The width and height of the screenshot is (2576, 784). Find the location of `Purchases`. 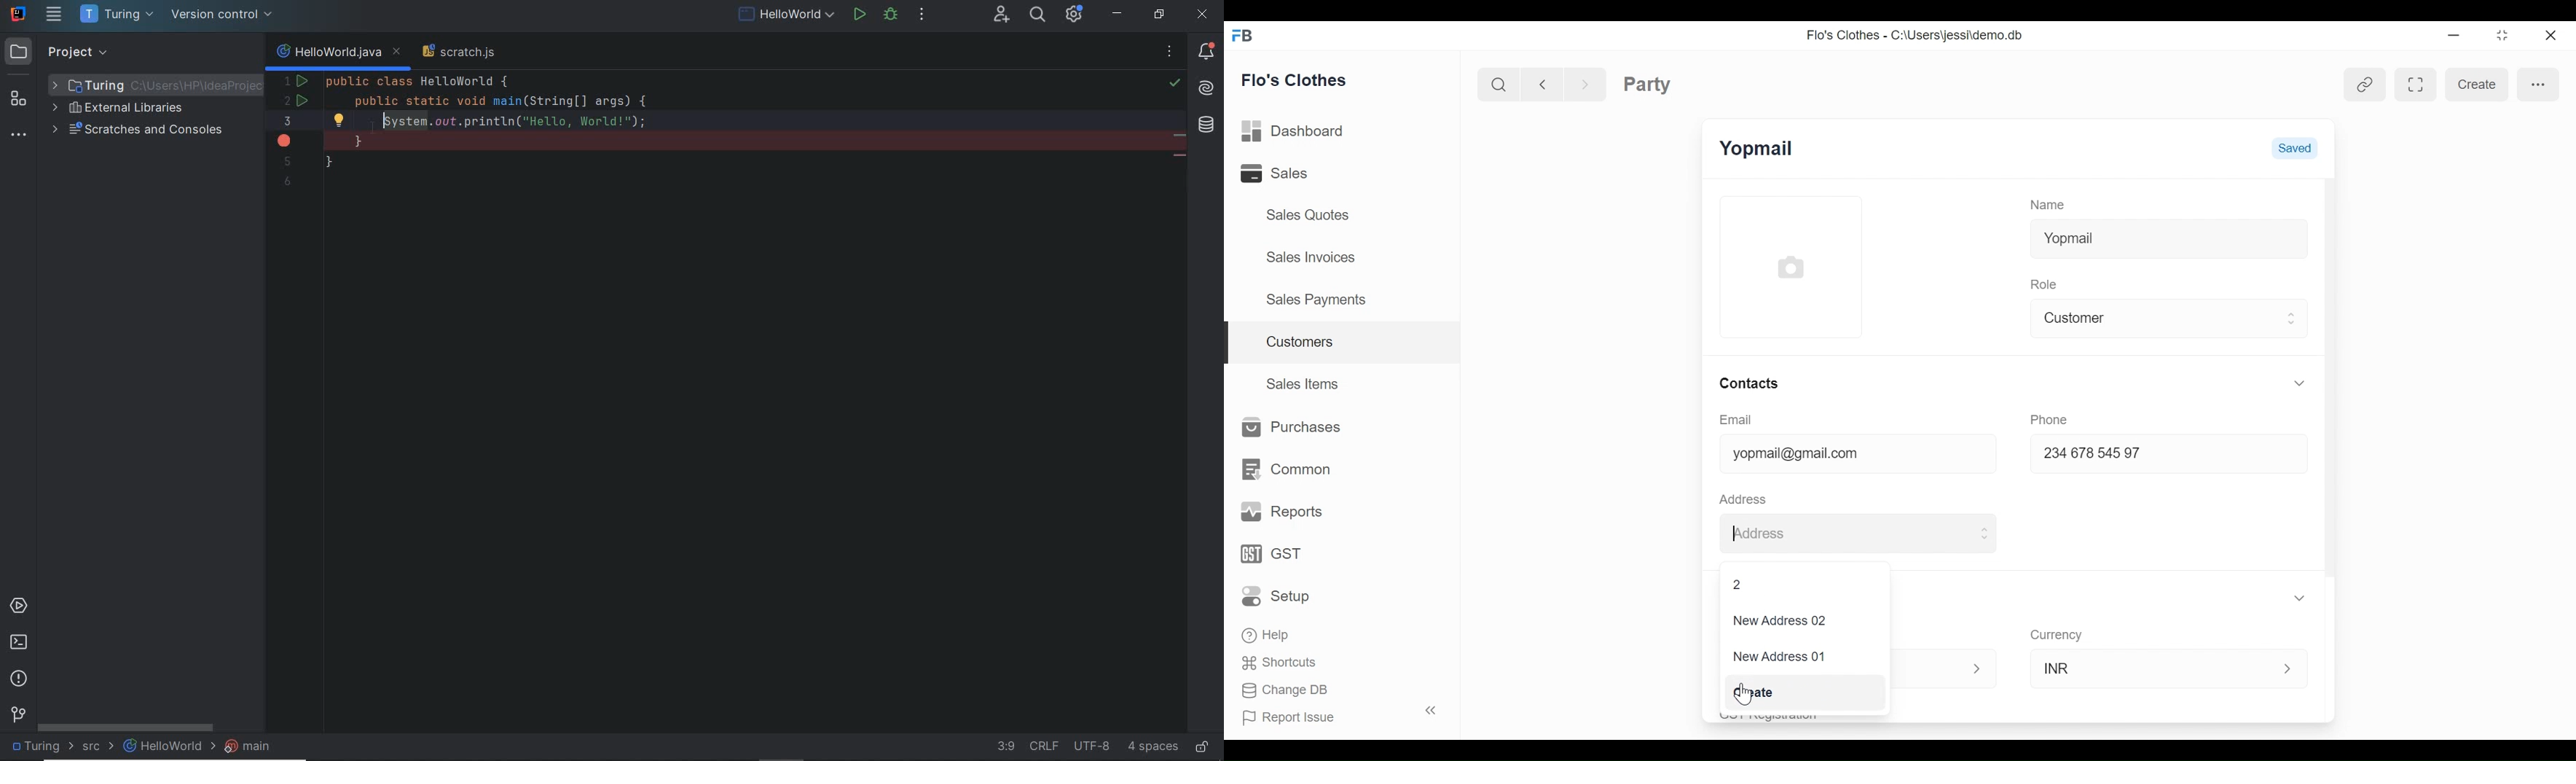

Purchases is located at coordinates (1287, 428).